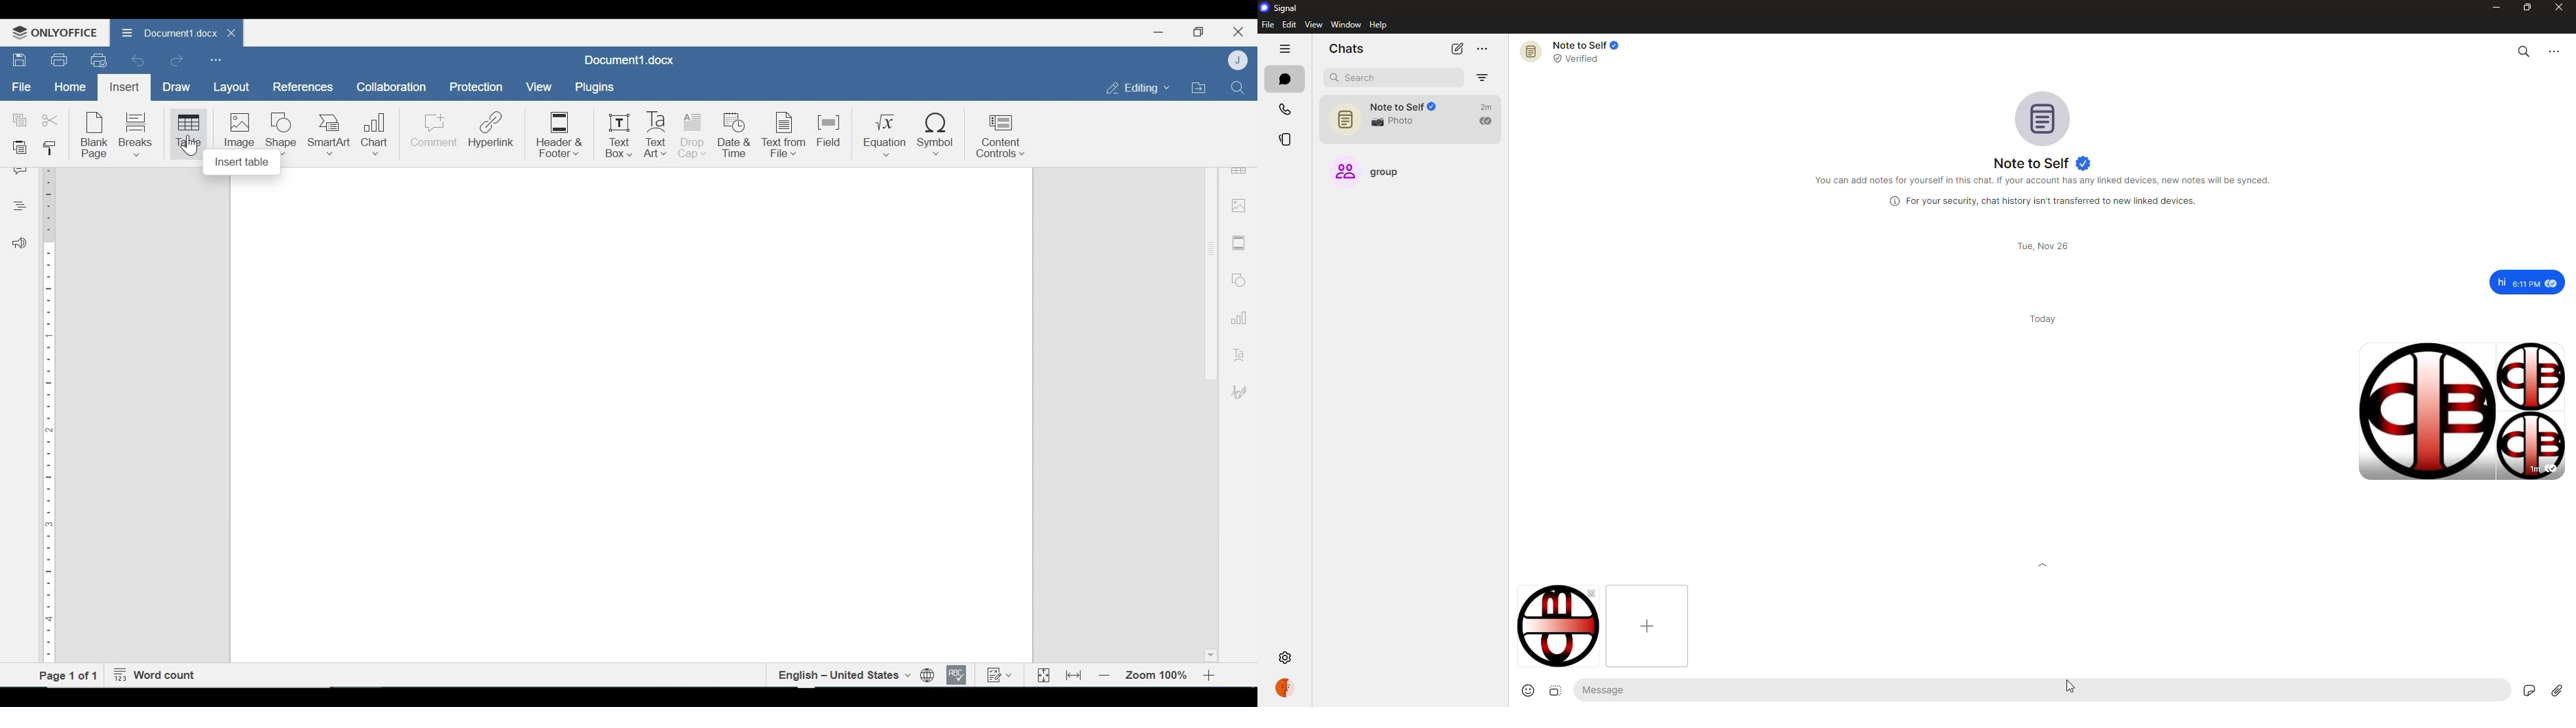 This screenshot has width=2576, height=728. I want to click on add image, so click(1647, 625).